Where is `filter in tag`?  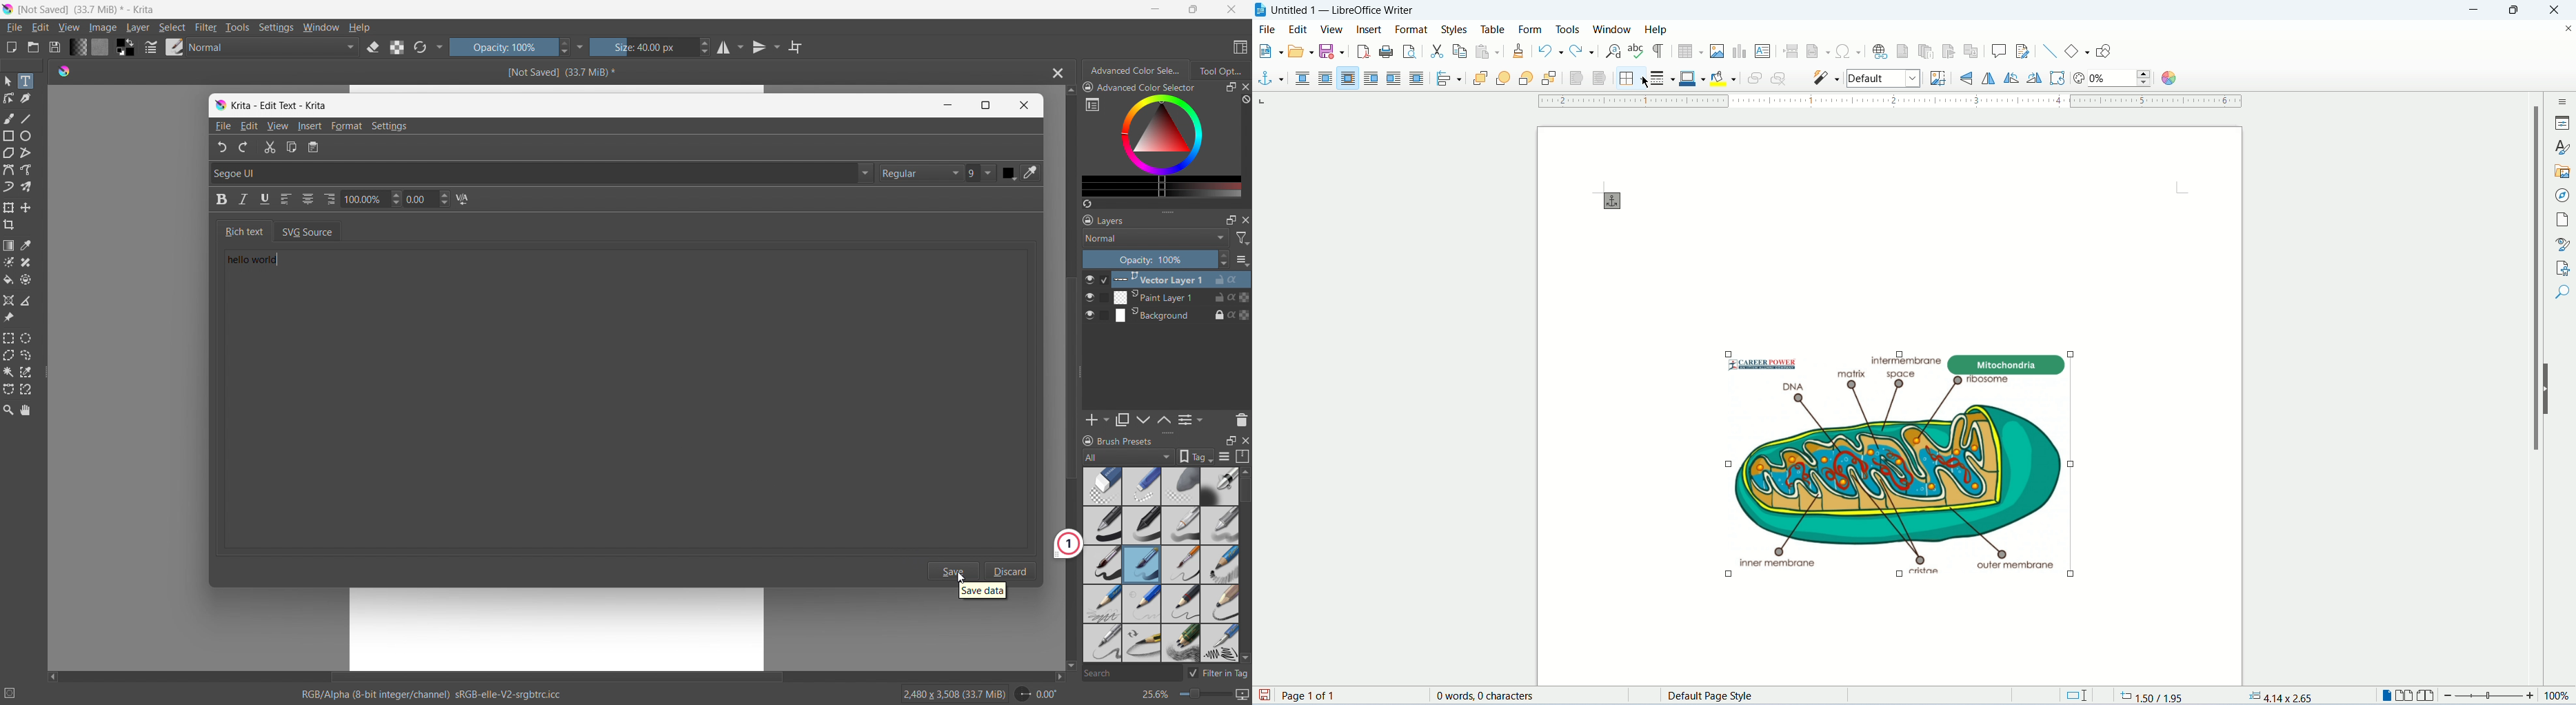
filter in tag is located at coordinates (1218, 671).